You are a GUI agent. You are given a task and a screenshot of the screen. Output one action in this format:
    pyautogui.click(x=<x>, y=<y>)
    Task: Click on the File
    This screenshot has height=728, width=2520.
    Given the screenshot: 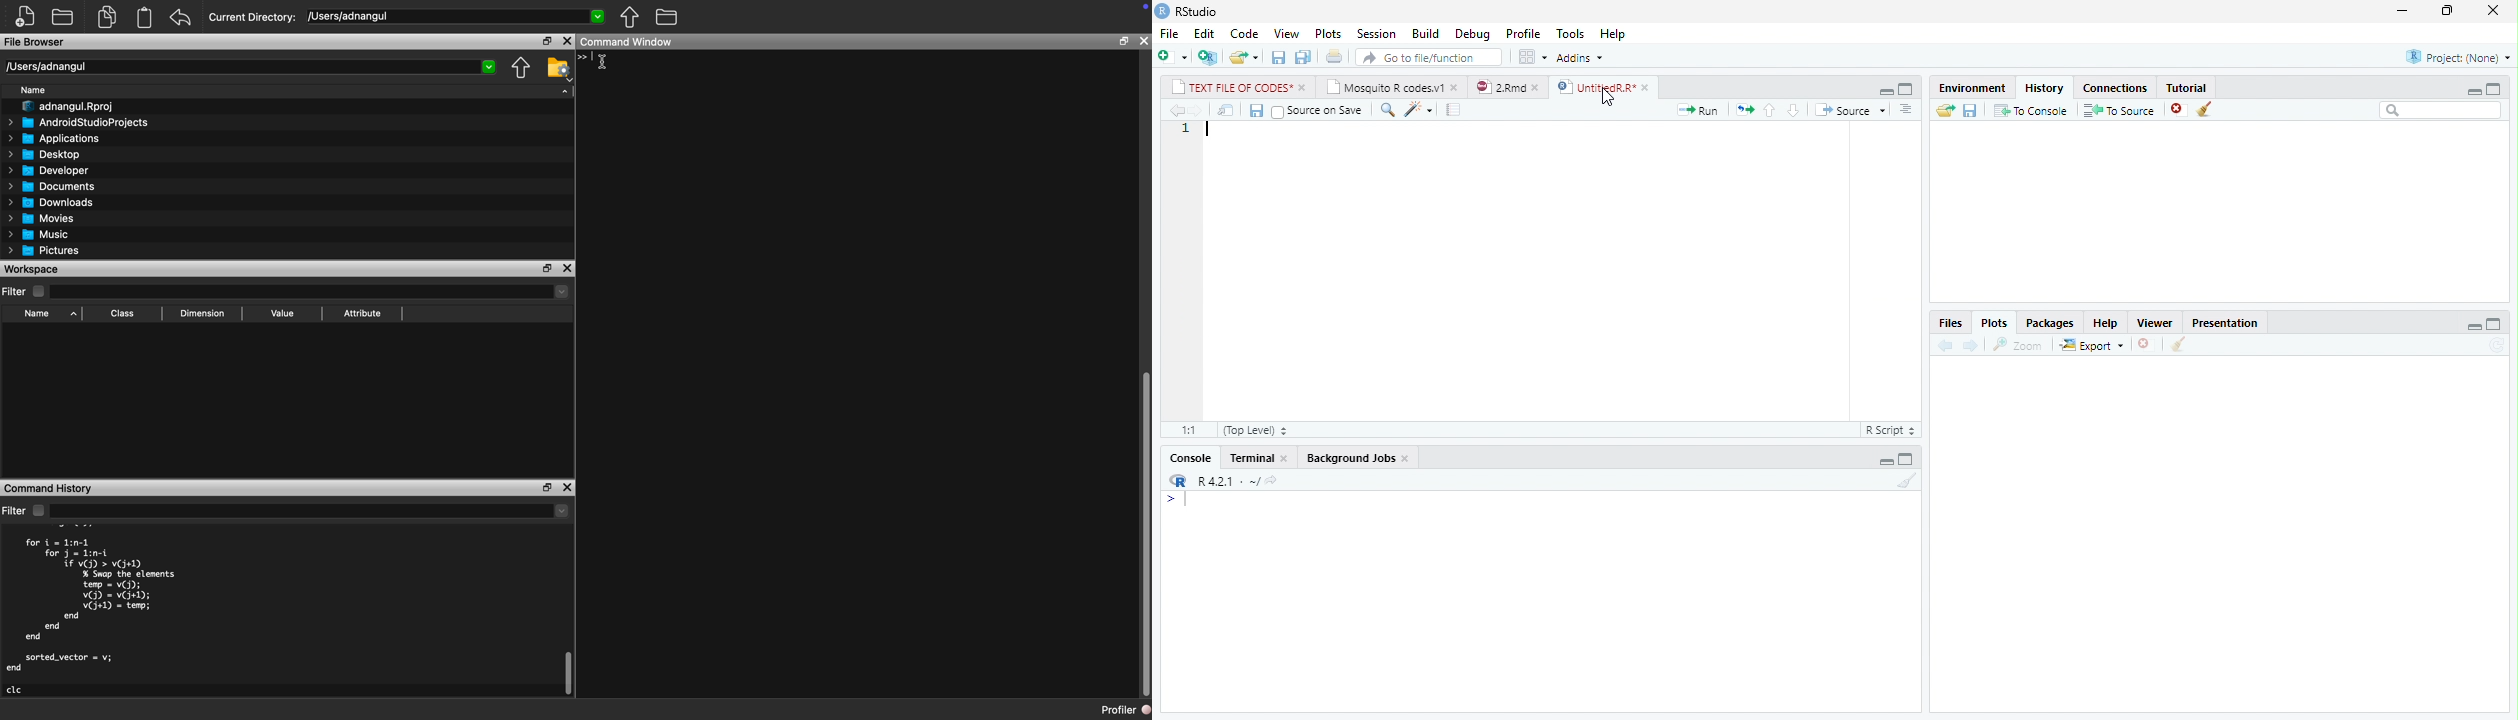 What is the action you would take?
    pyautogui.click(x=1169, y=33)
    